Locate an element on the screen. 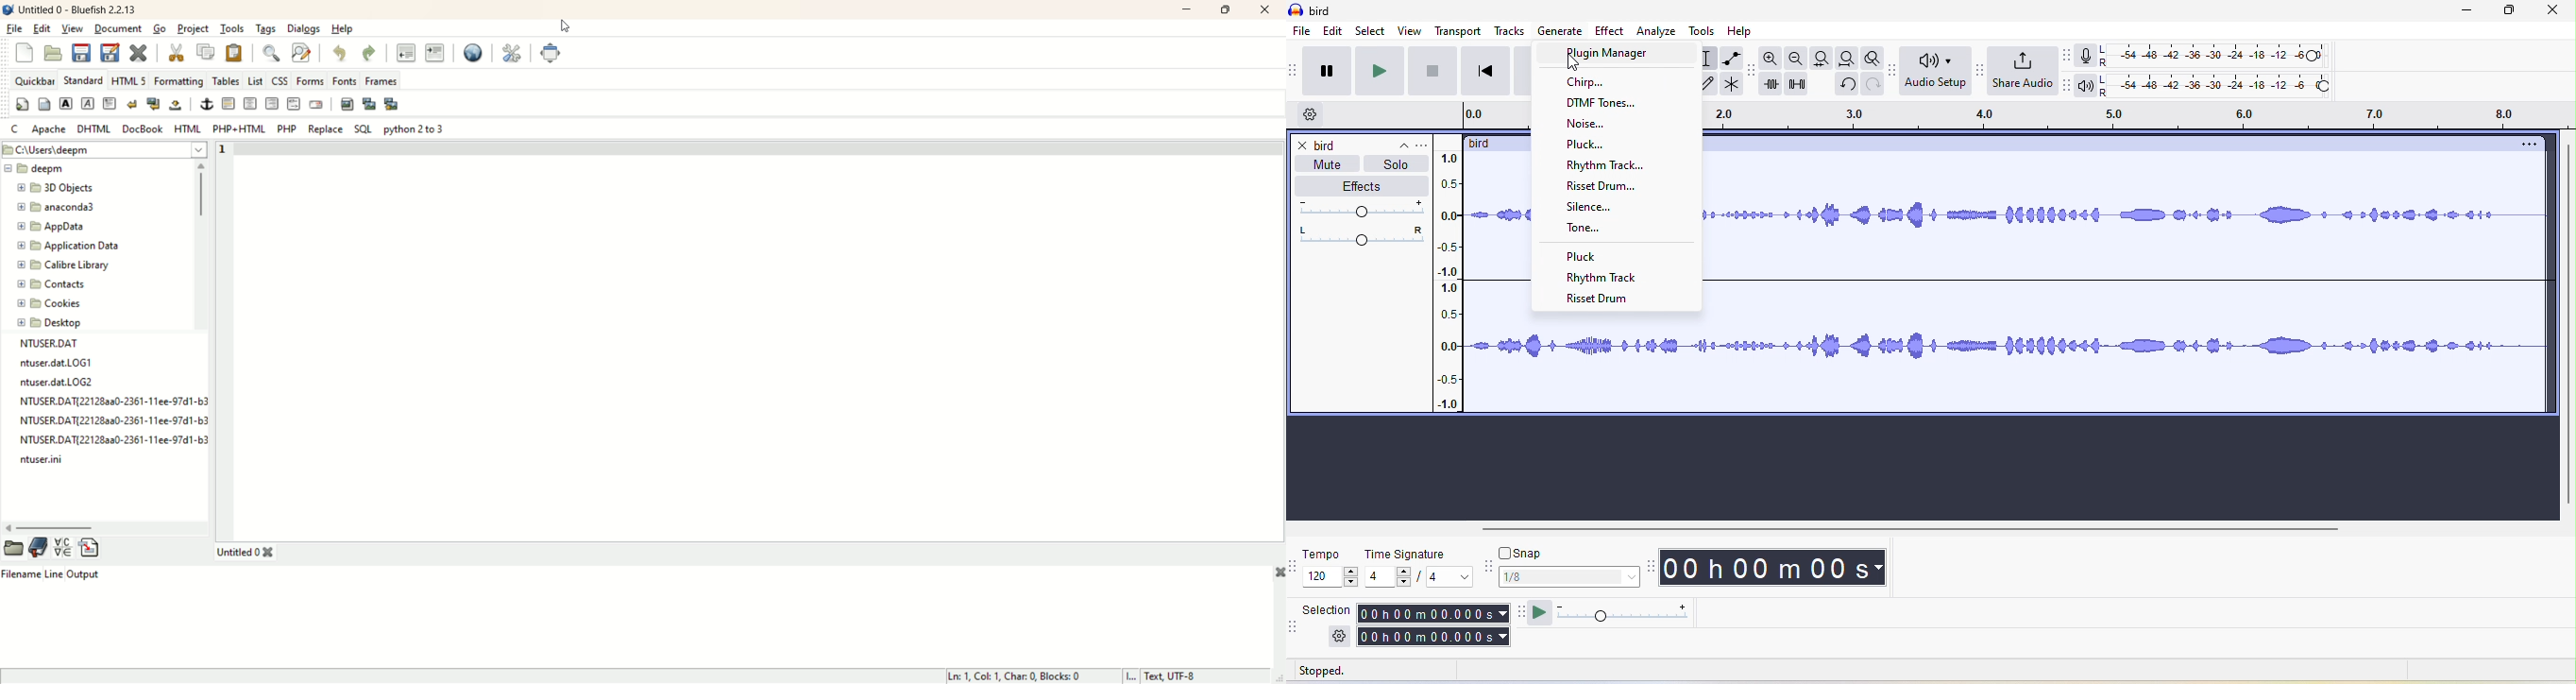  silence audio selection is located at coordinates (1799, 85).